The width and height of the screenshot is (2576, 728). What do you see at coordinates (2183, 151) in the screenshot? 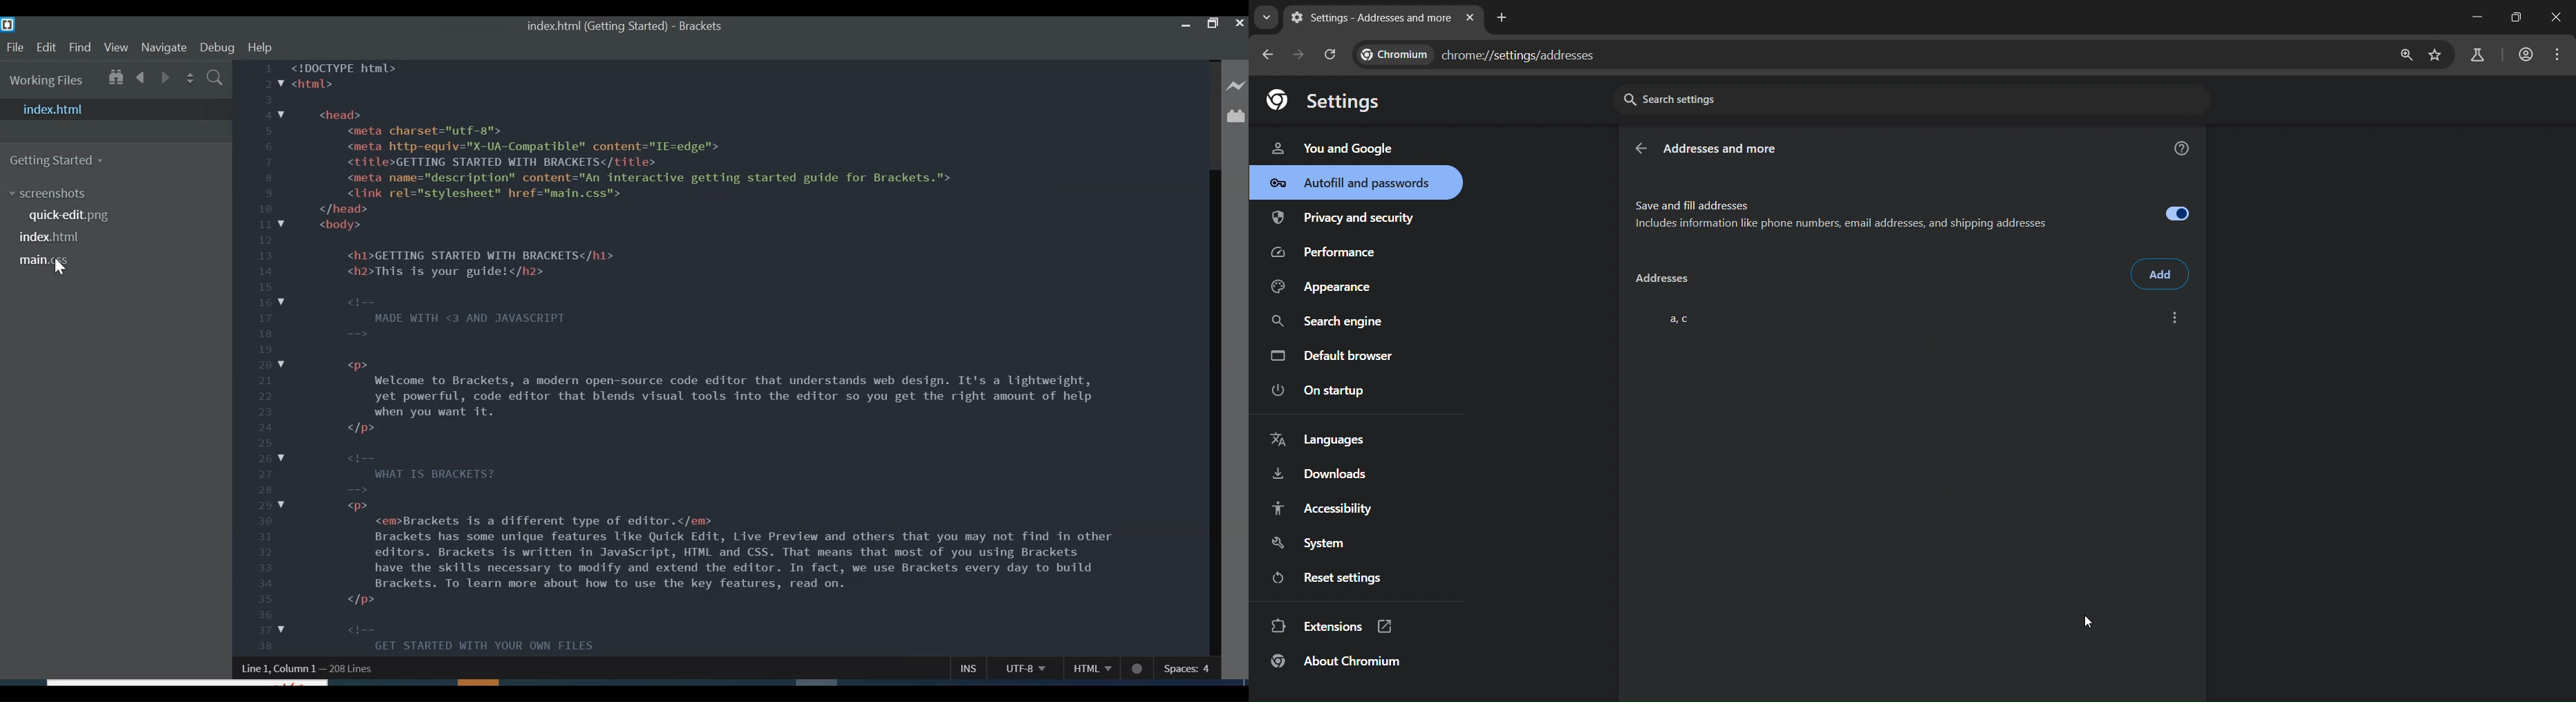
I see `get help` at bounding box center [2183, 151].